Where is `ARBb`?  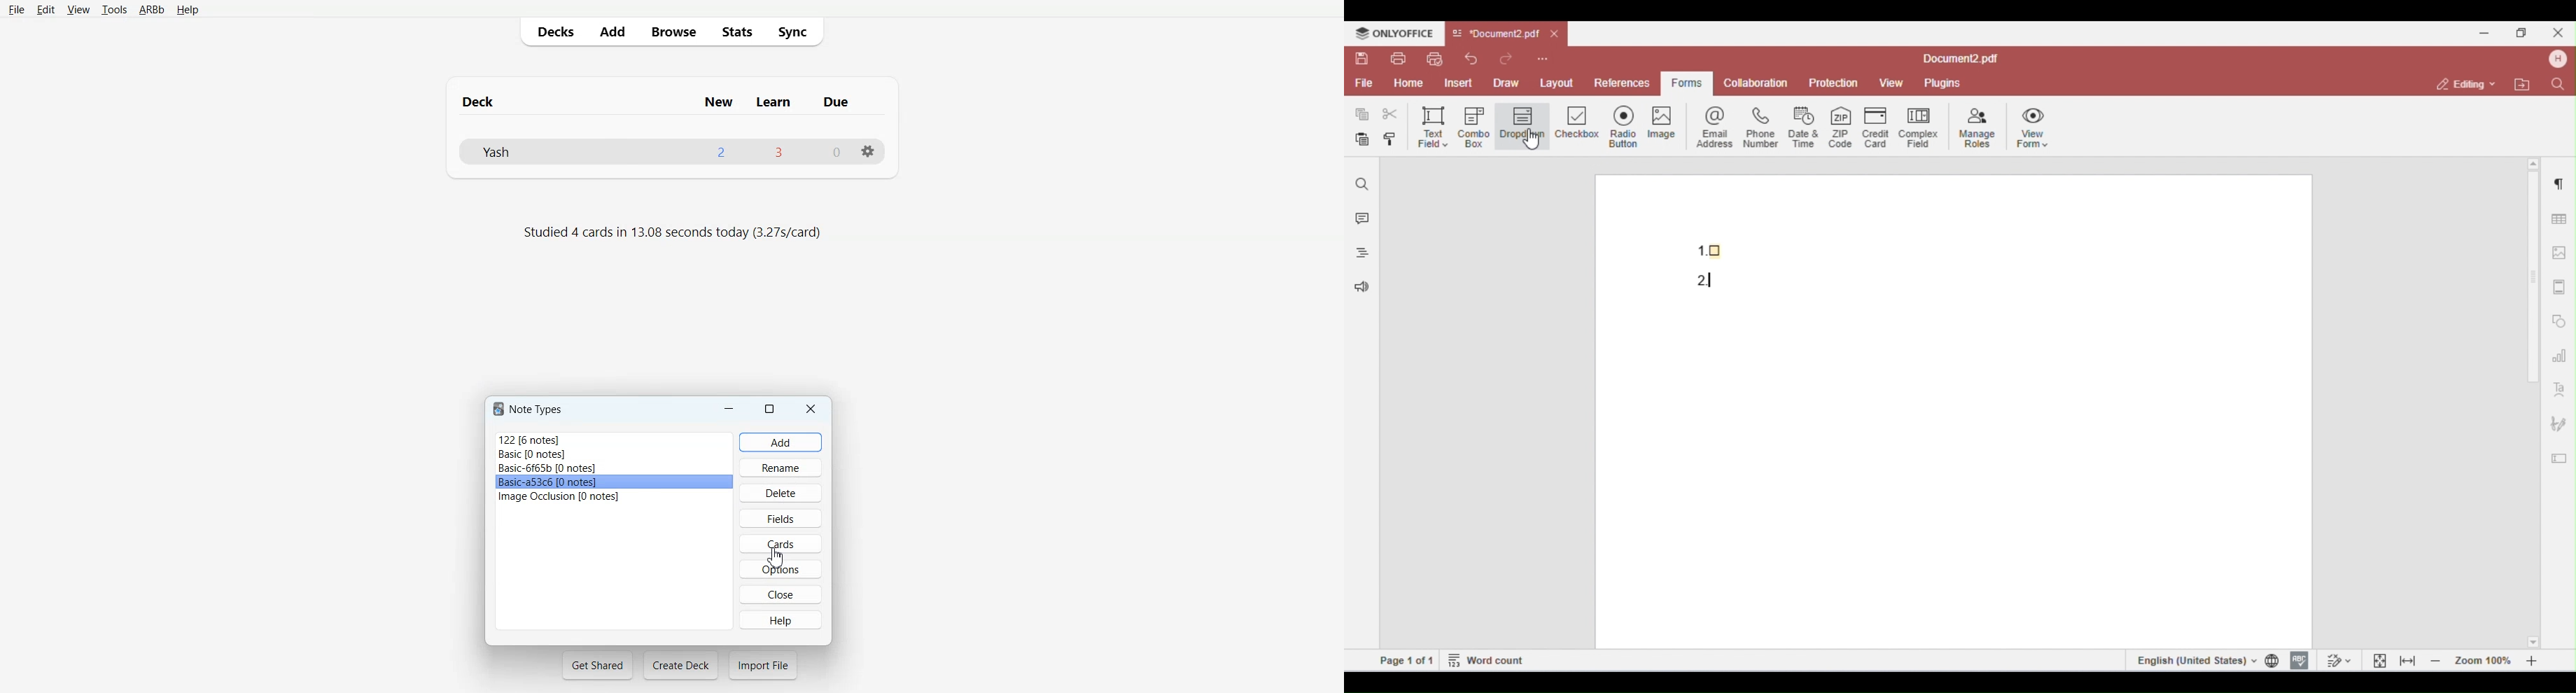 ARBb is located at coordinates (150, 10).